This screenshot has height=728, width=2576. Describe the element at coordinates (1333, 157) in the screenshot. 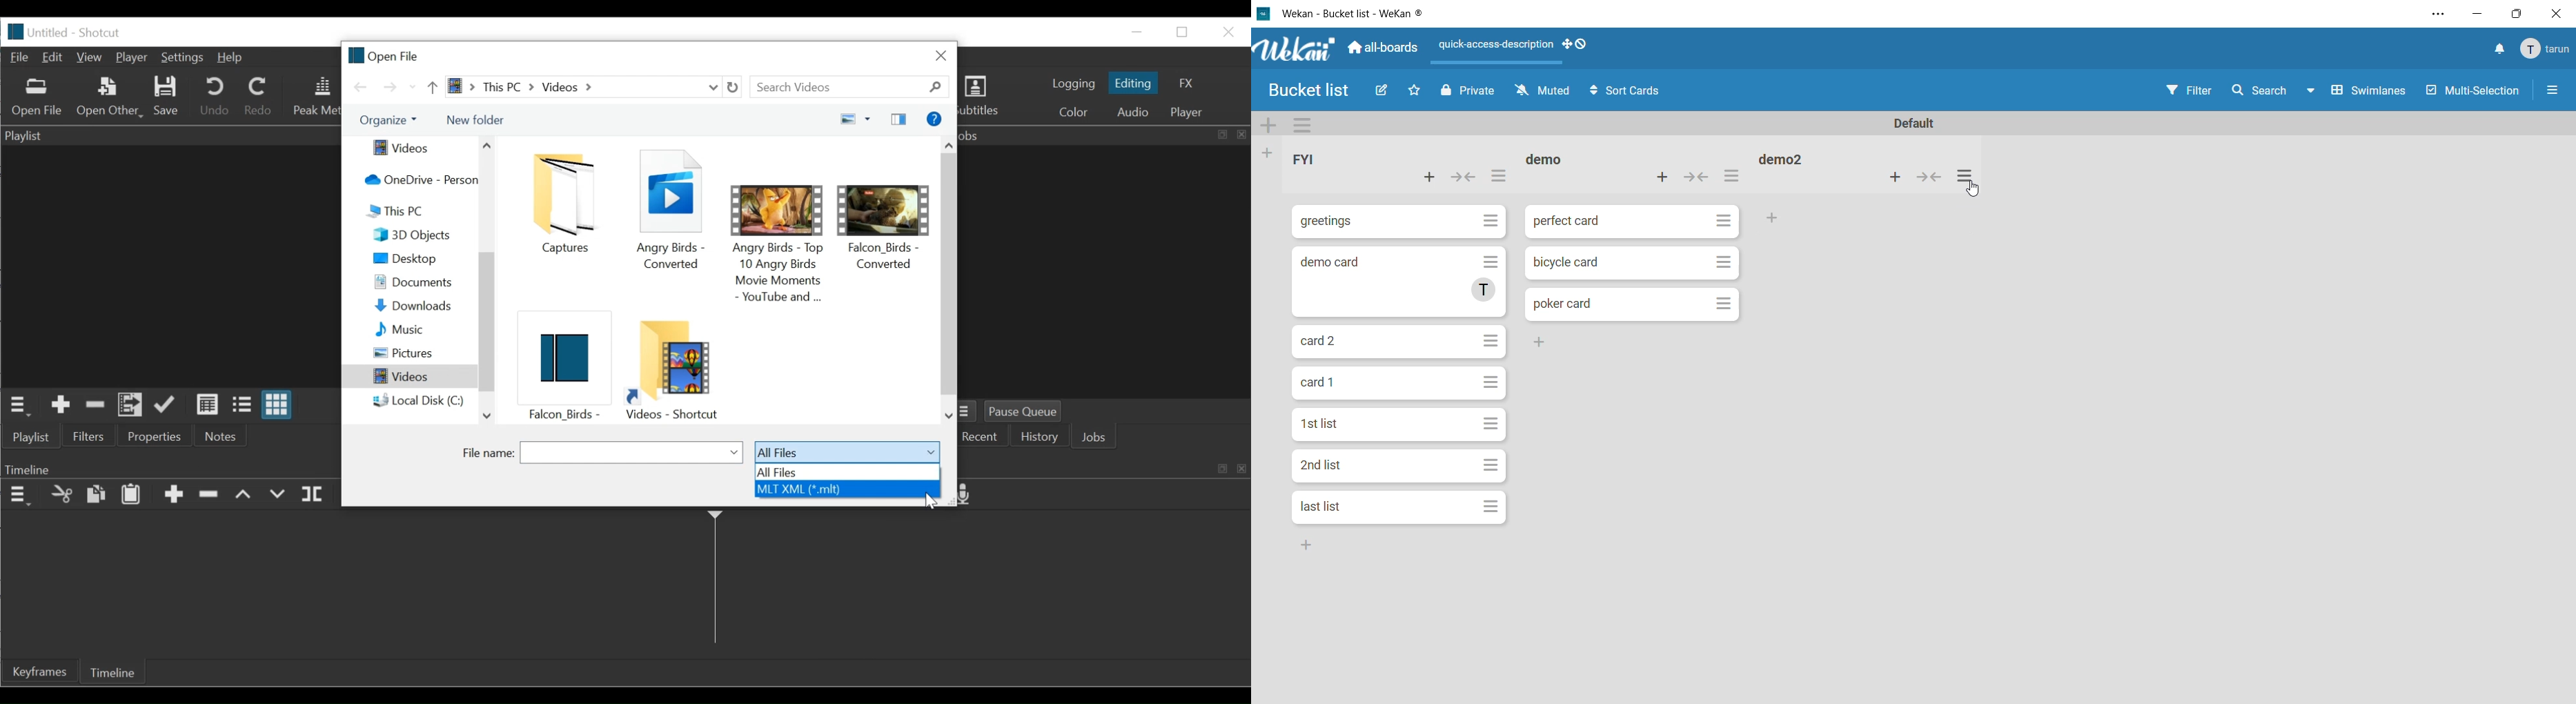

I see `list 1` at that location.